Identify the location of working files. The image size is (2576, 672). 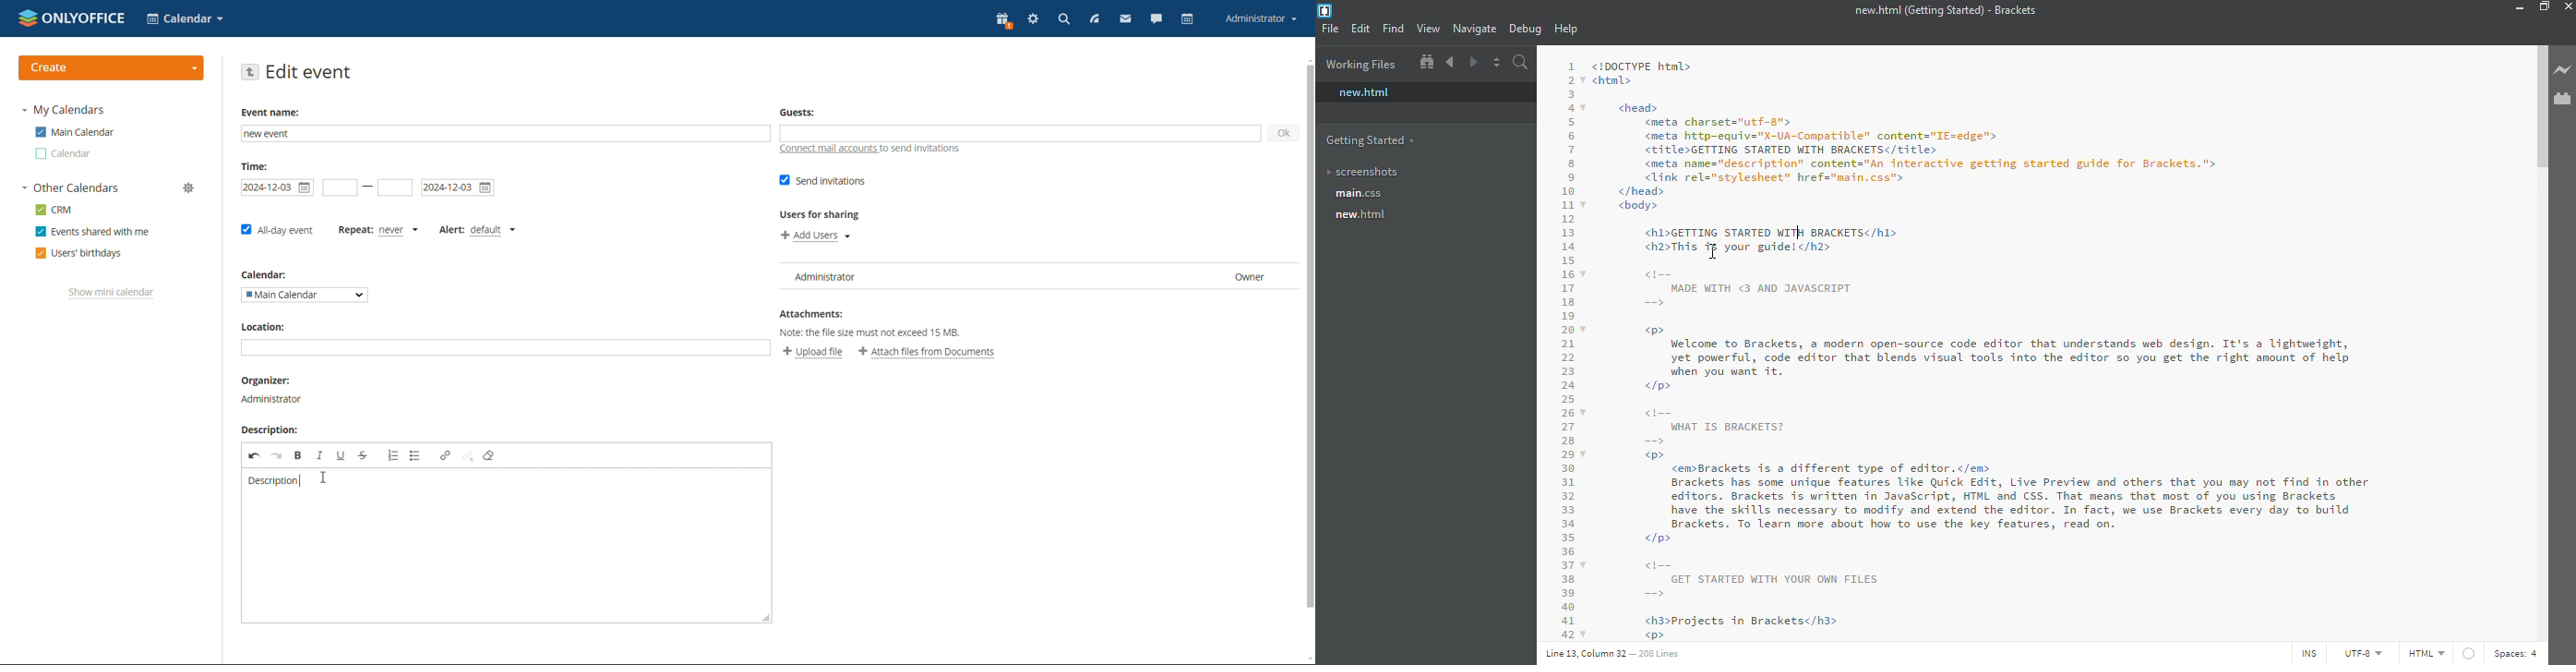
(1366, 65).